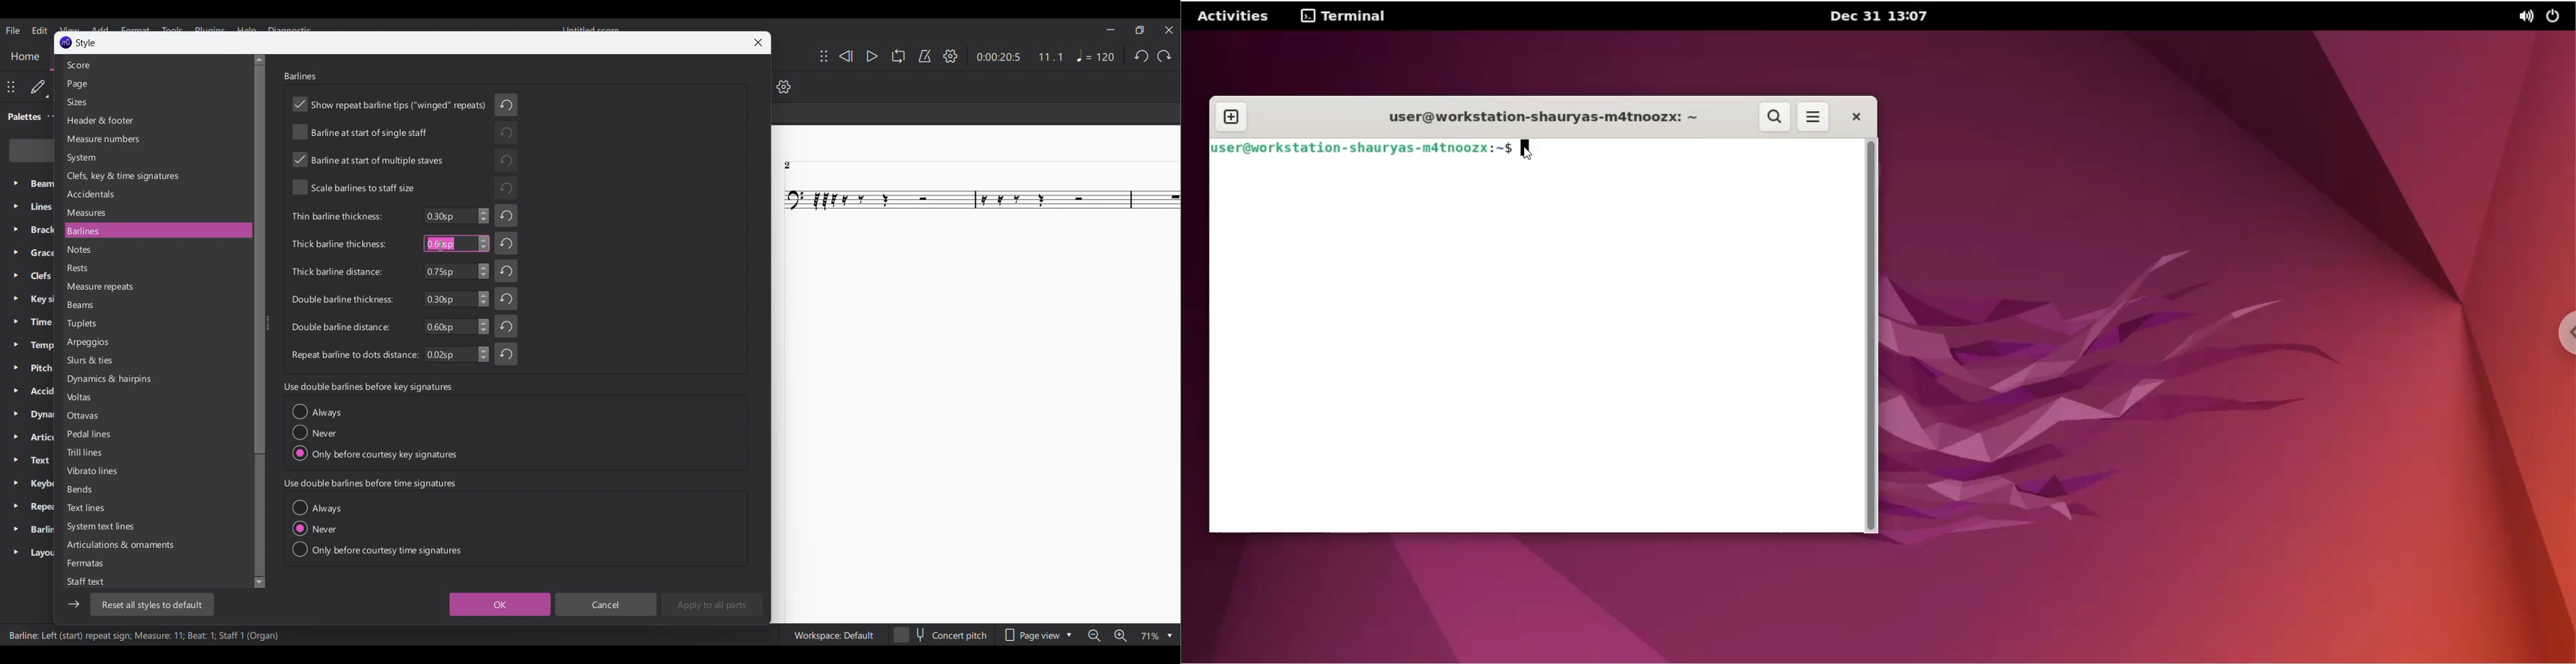  Describe the element at coordinates (2561, 339) in the screenshot. I see `chrome options` at that location.